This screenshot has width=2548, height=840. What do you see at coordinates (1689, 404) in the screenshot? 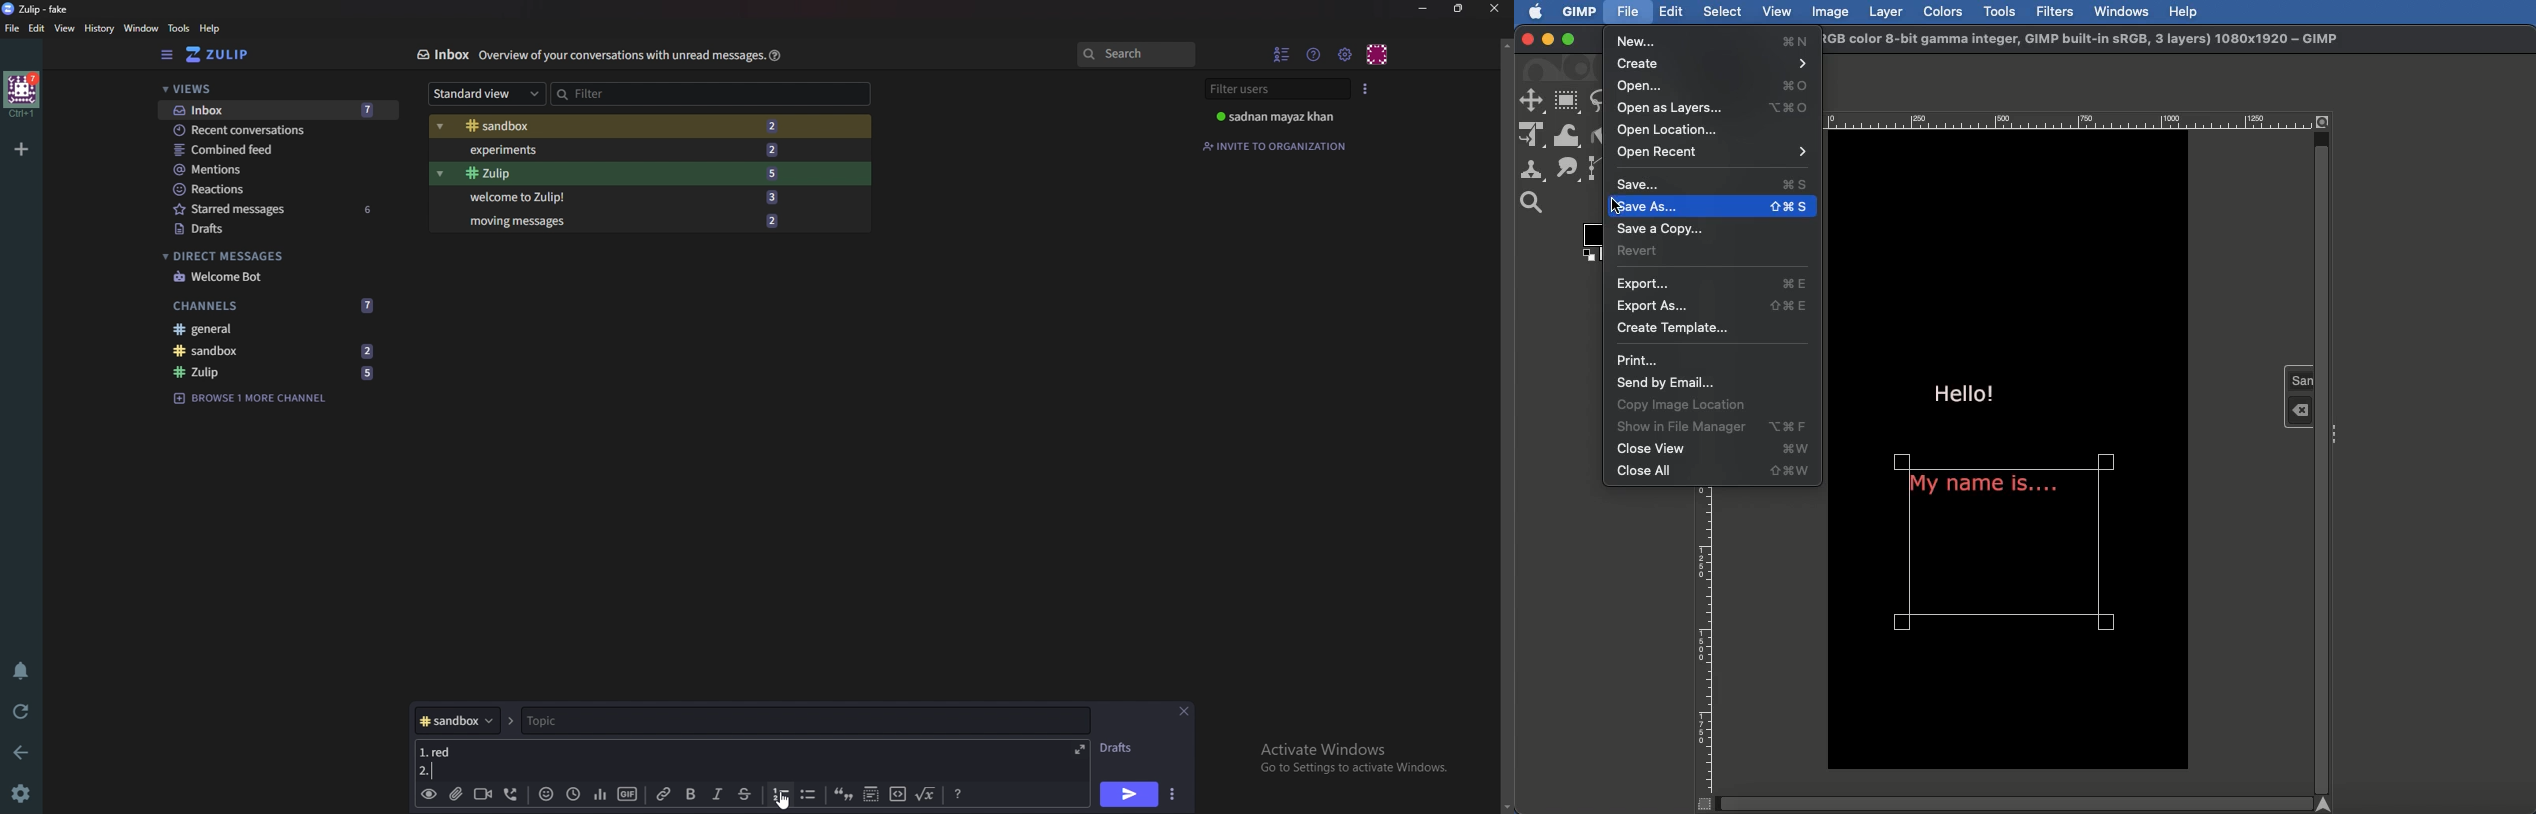
I see `Copy image location` at bounding box center [1689, 404].